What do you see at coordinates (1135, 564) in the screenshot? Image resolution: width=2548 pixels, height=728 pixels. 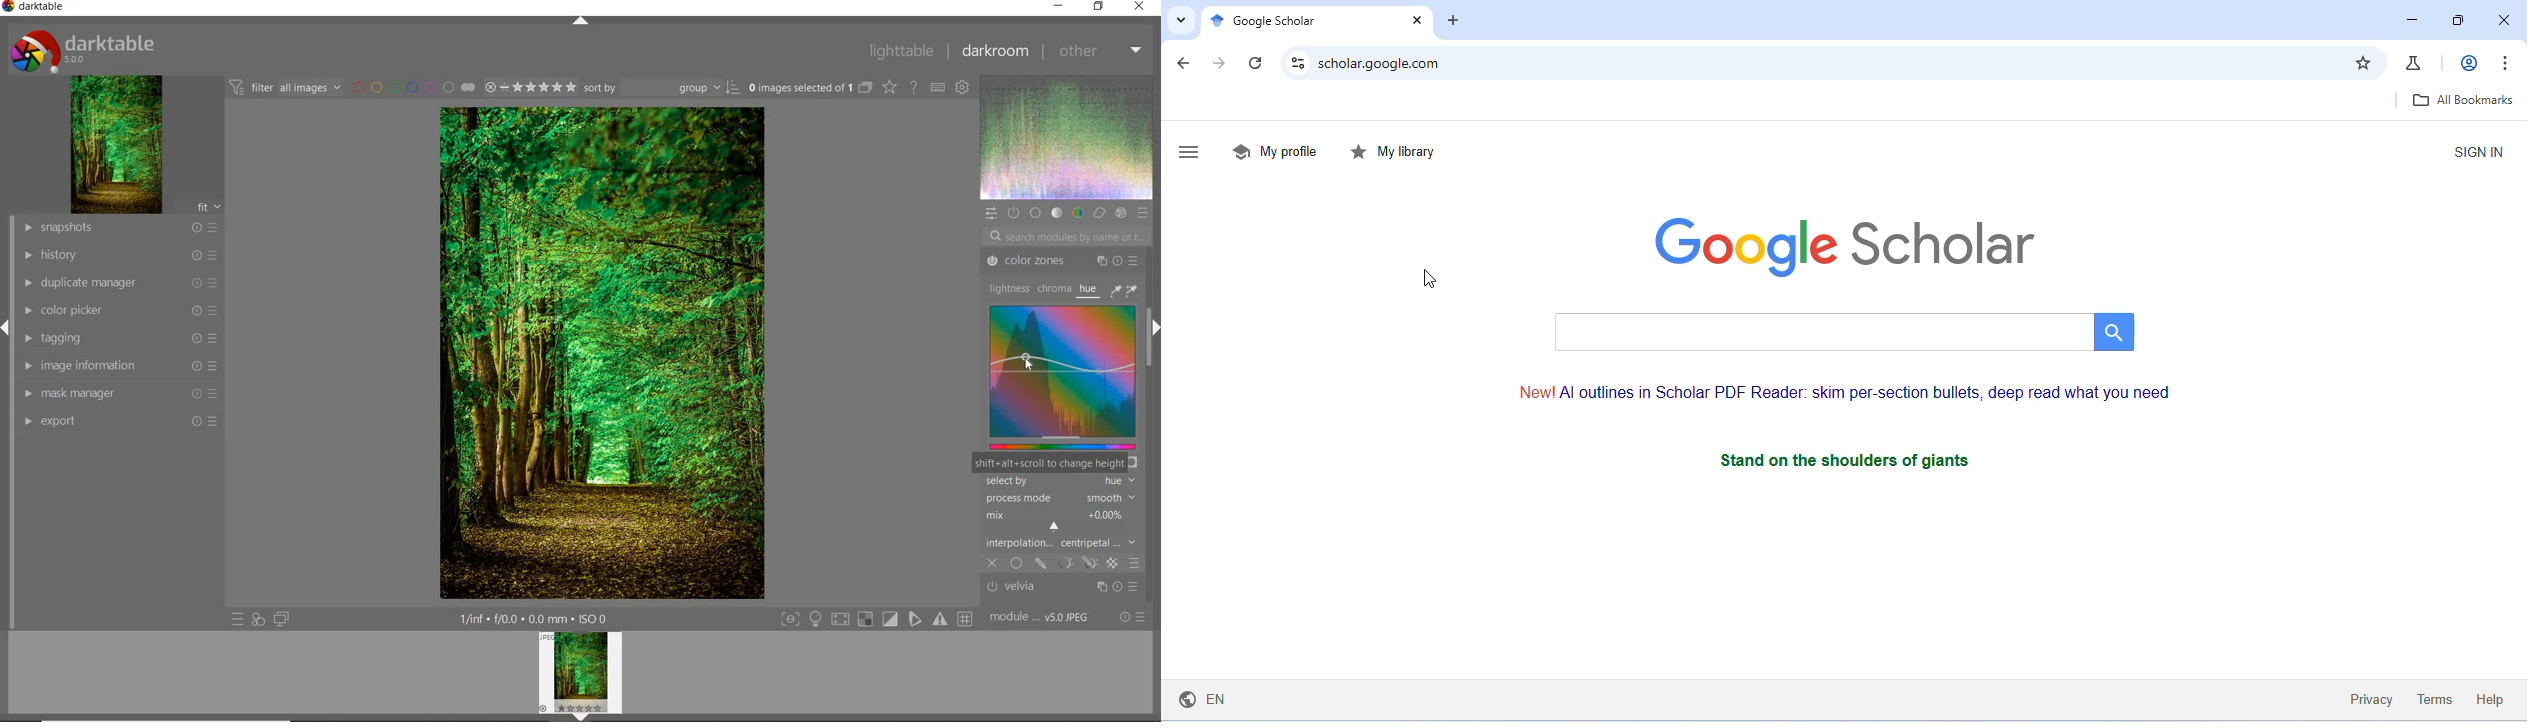 I see `blending options` at bounding box center [1135, 564].